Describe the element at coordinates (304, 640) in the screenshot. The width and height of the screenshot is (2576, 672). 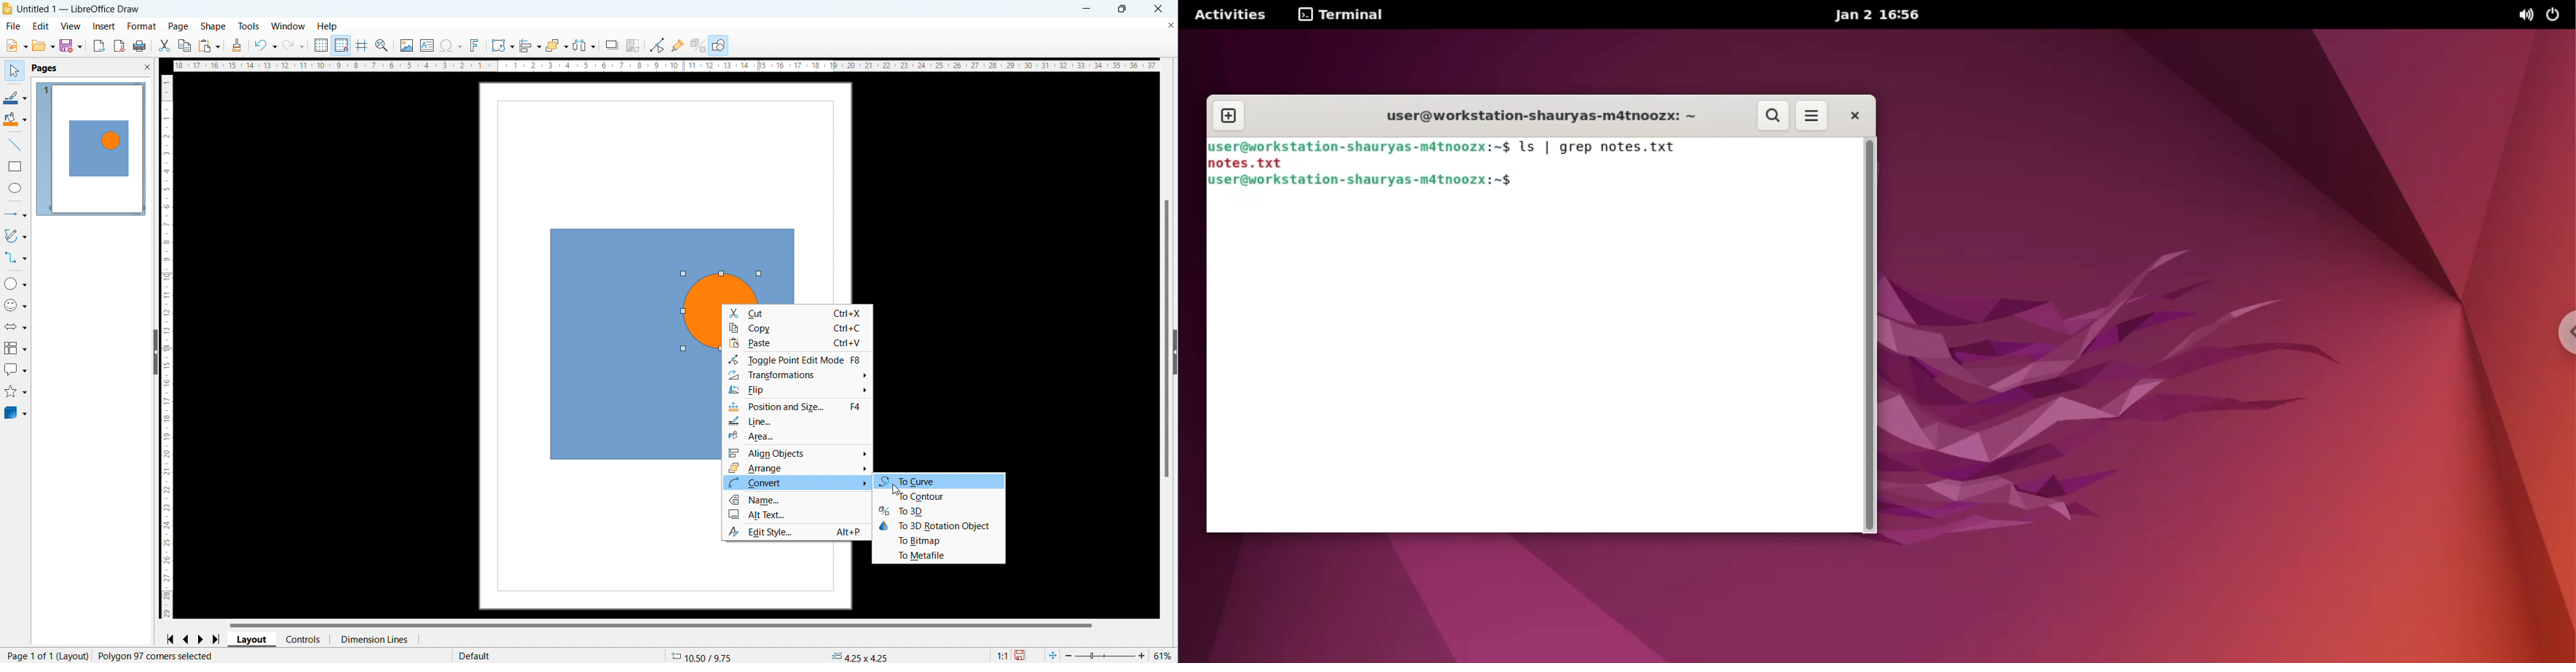
I see `controls` at that location.